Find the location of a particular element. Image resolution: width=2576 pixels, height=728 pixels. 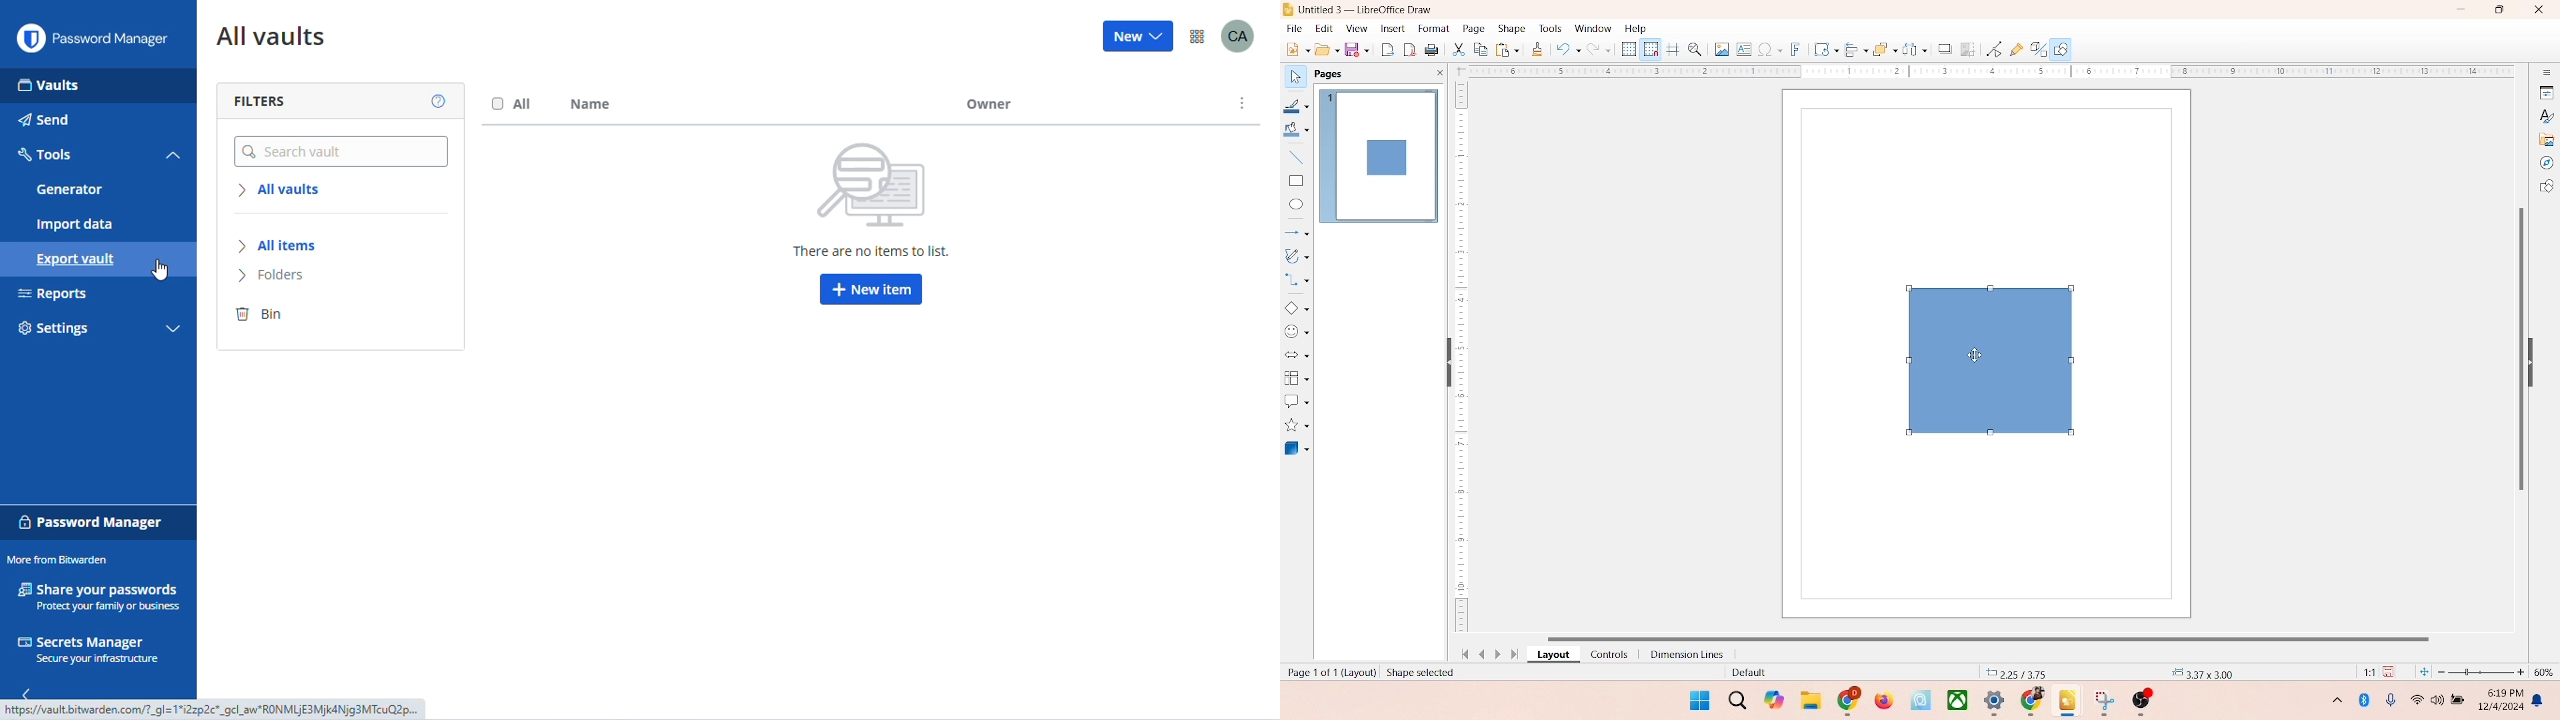

save is located at coordinates (2392, 671).